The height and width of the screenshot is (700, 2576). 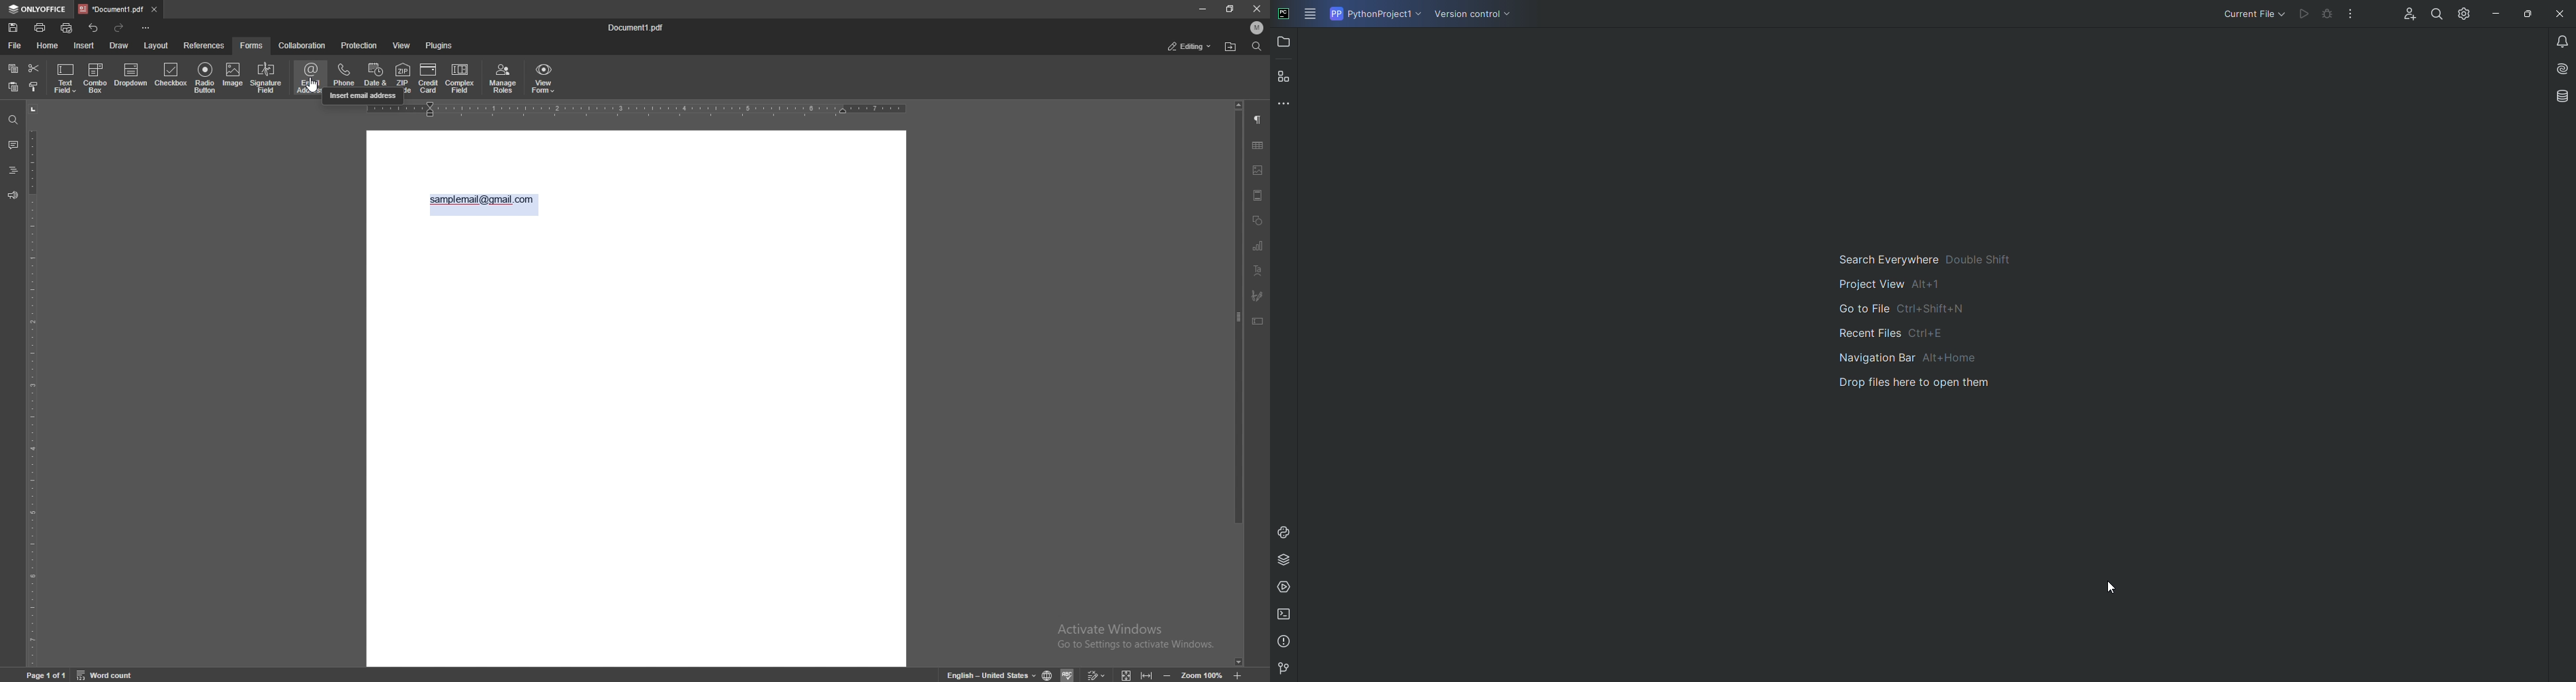 I want to click on copy style, so click(x=33, y=87).